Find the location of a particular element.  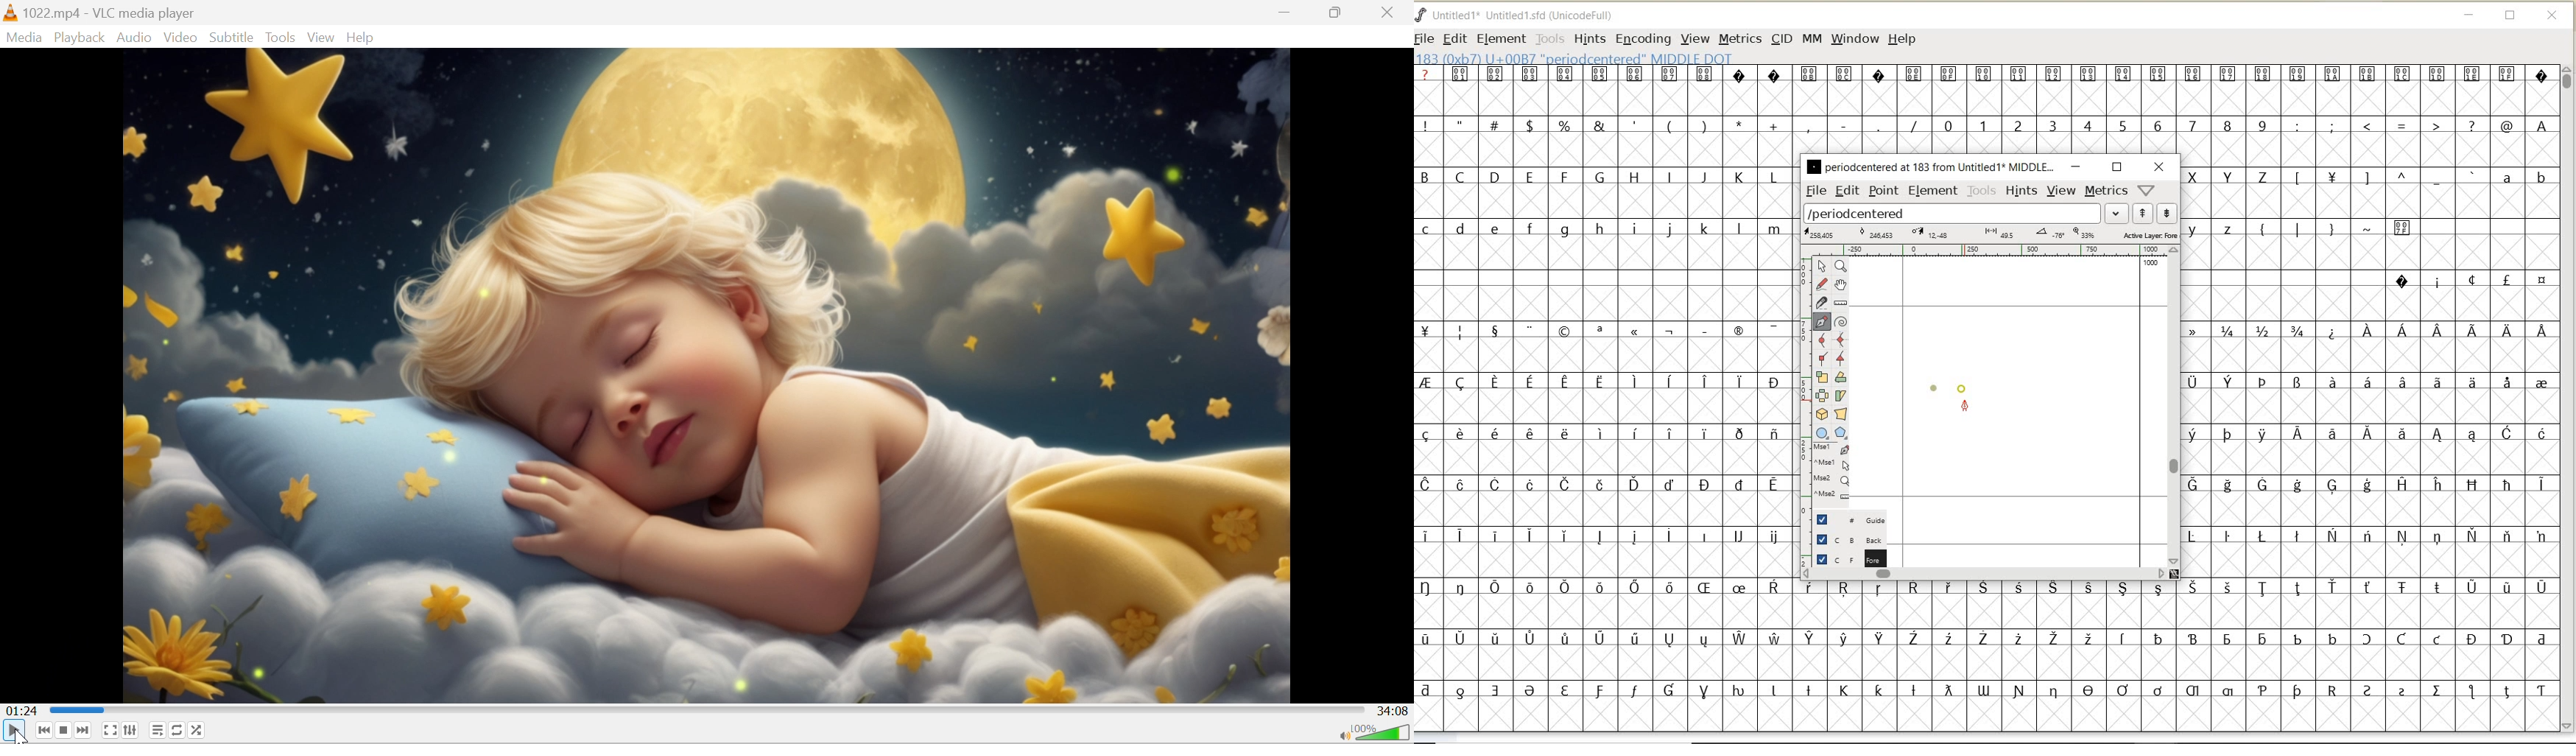

file is located at coordinates (1814, 191).